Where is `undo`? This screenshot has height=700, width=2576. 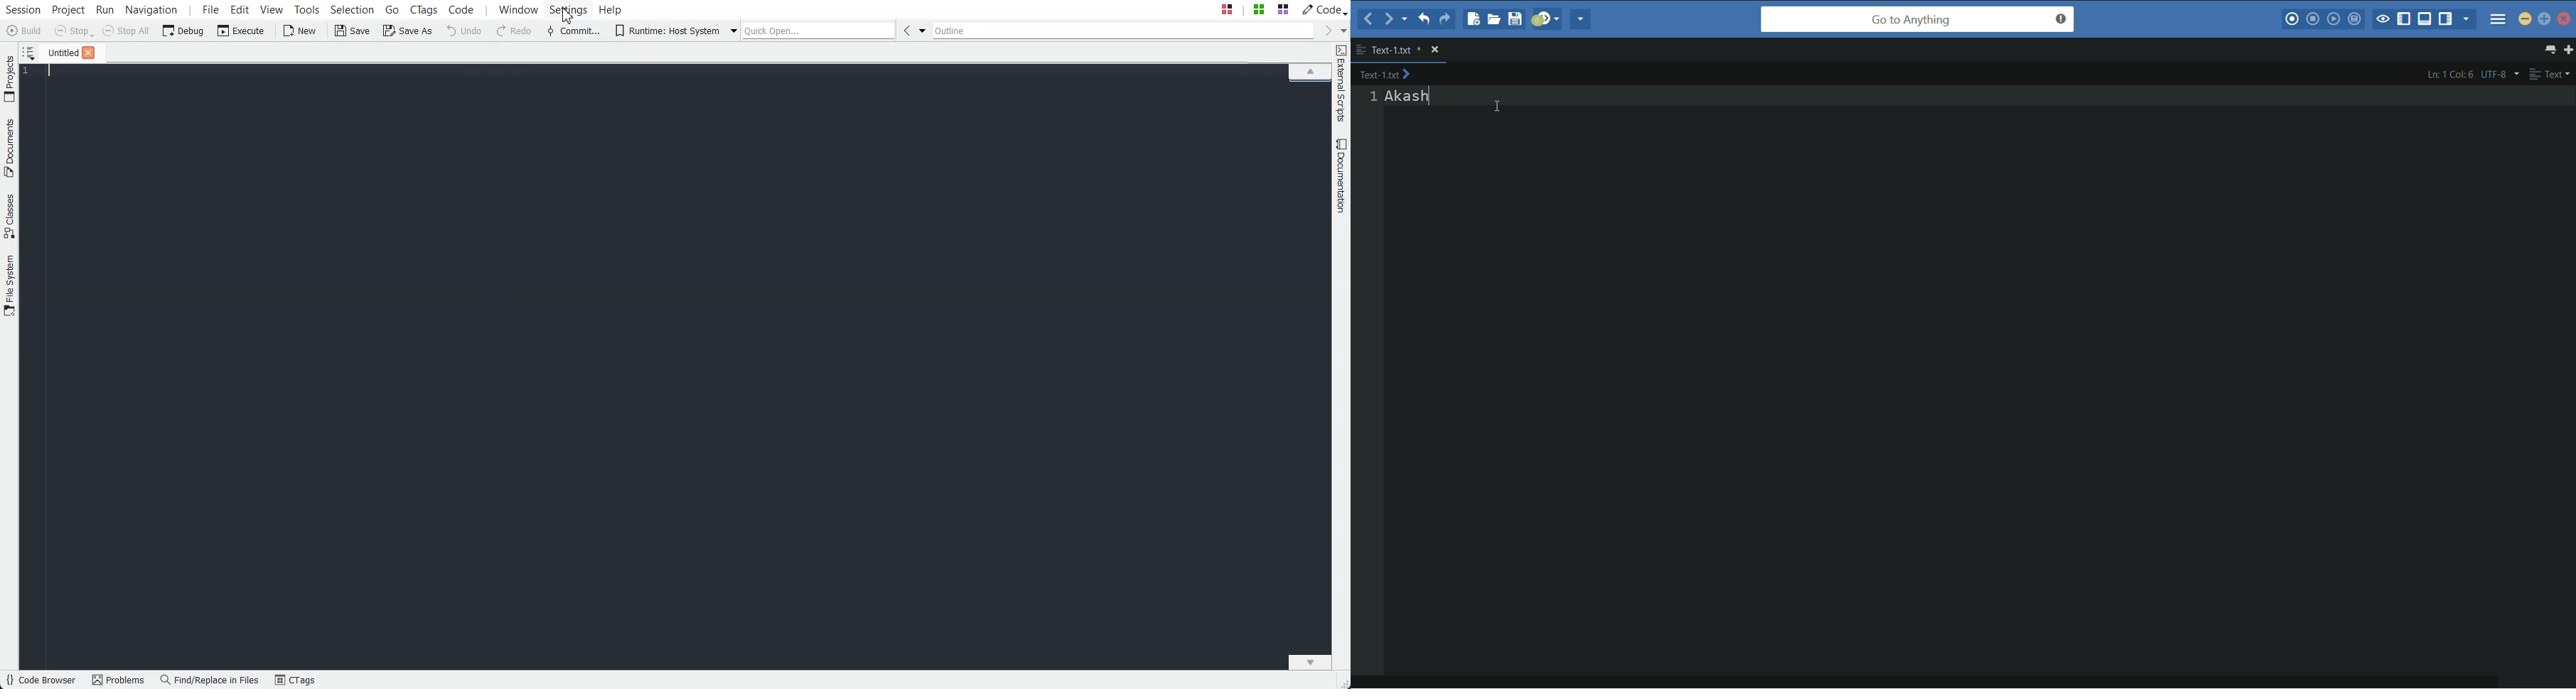 undo is located at coordinates (1422, 19).